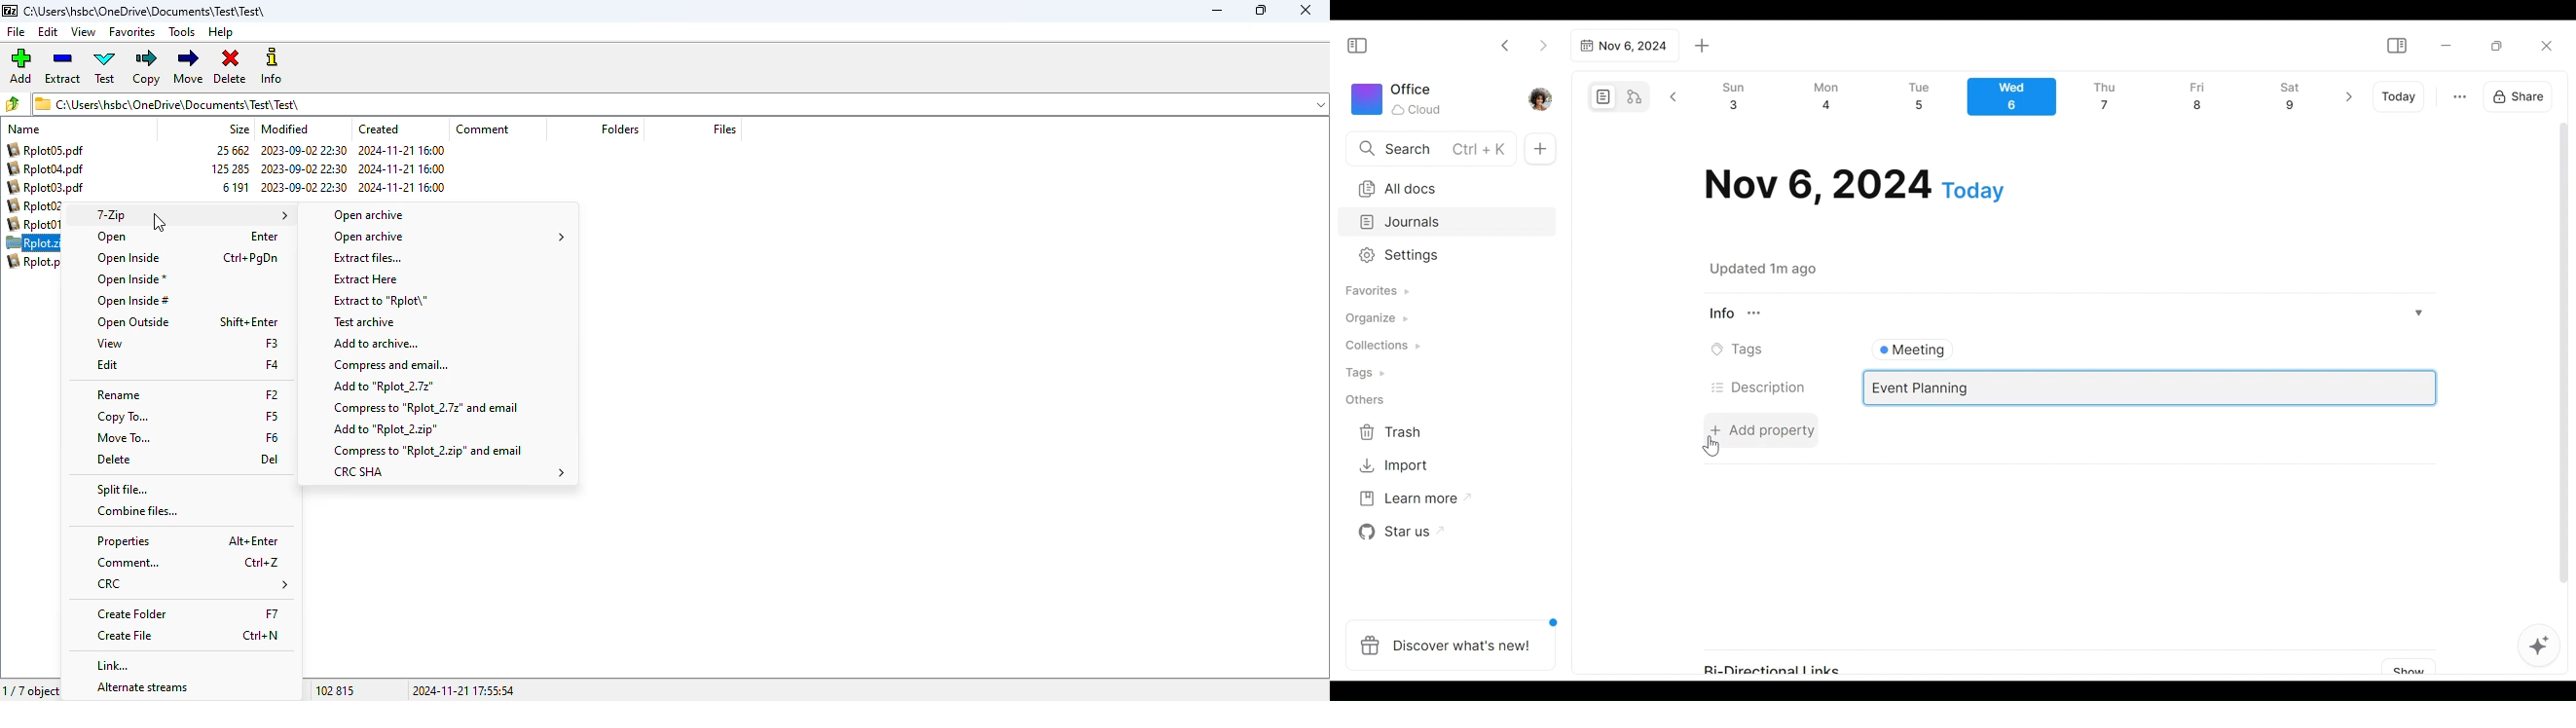 This screenshot has height=728, width=2576. Describe the element at coordinates (42, 206) in the screenshot. I see `Rplot02.pdf` at that location.